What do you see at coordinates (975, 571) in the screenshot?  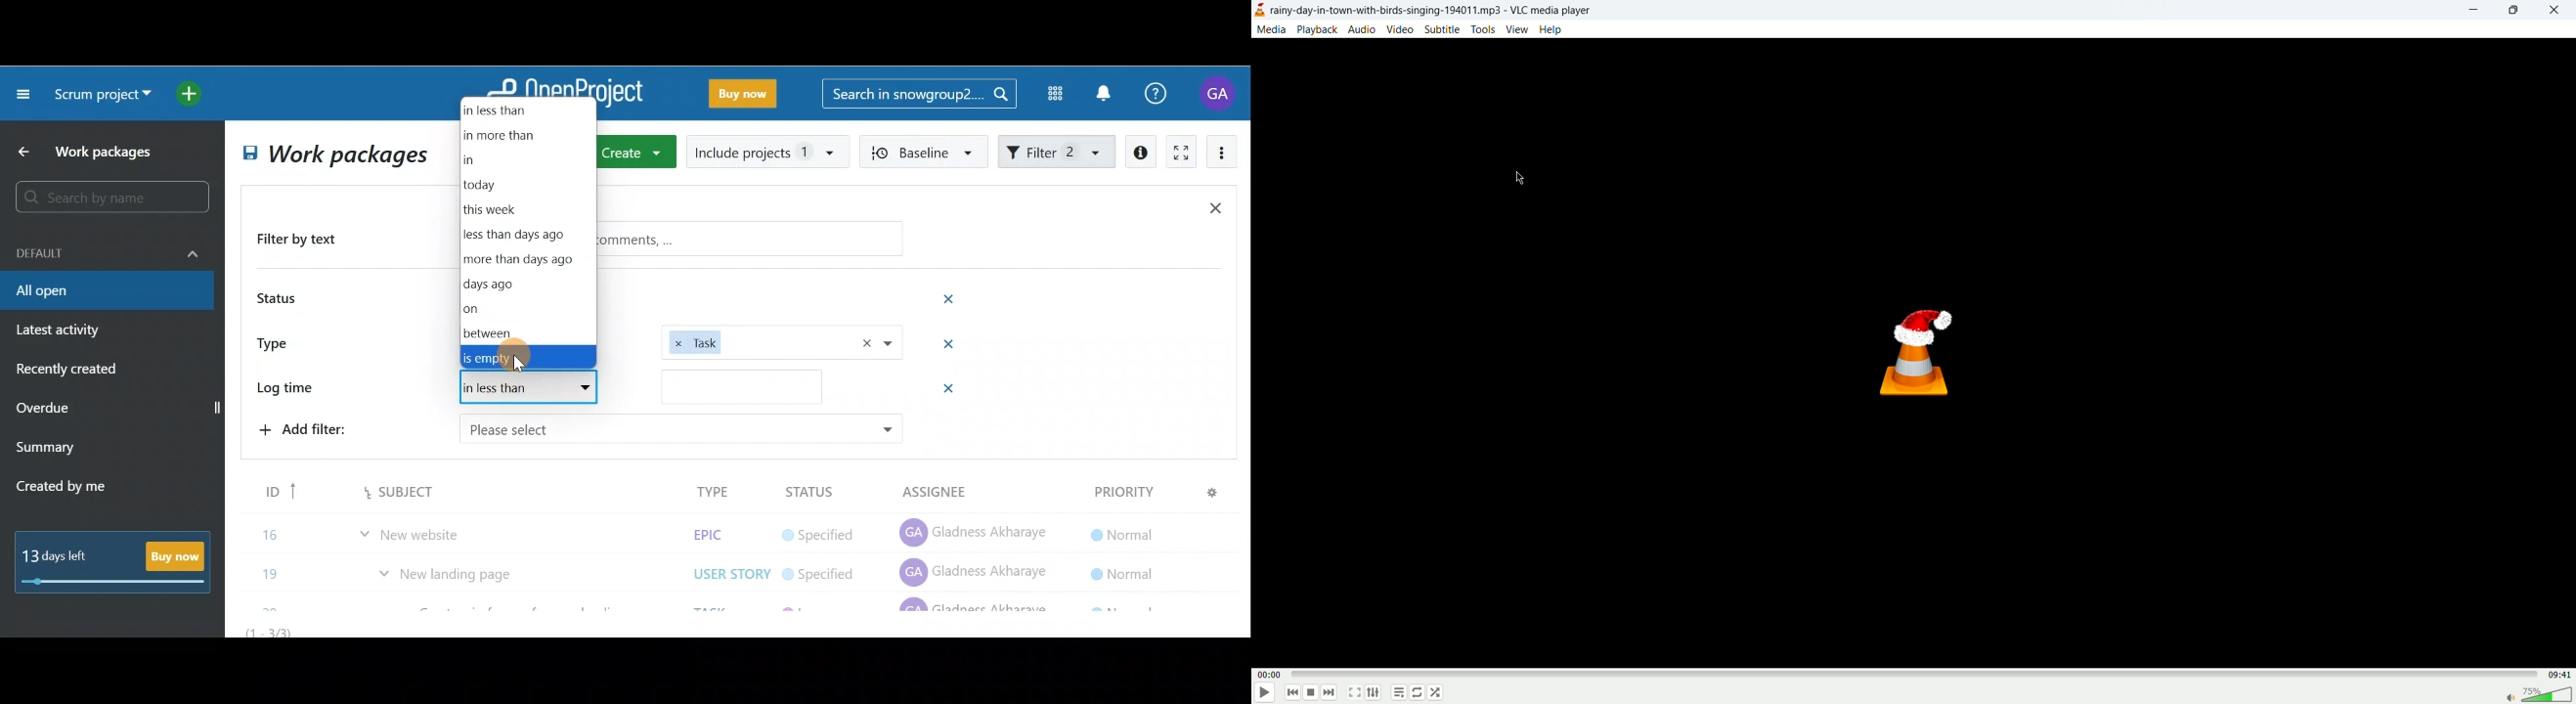 I see `(GA) Gladness Akharaye` at bounding box center [975, 571].